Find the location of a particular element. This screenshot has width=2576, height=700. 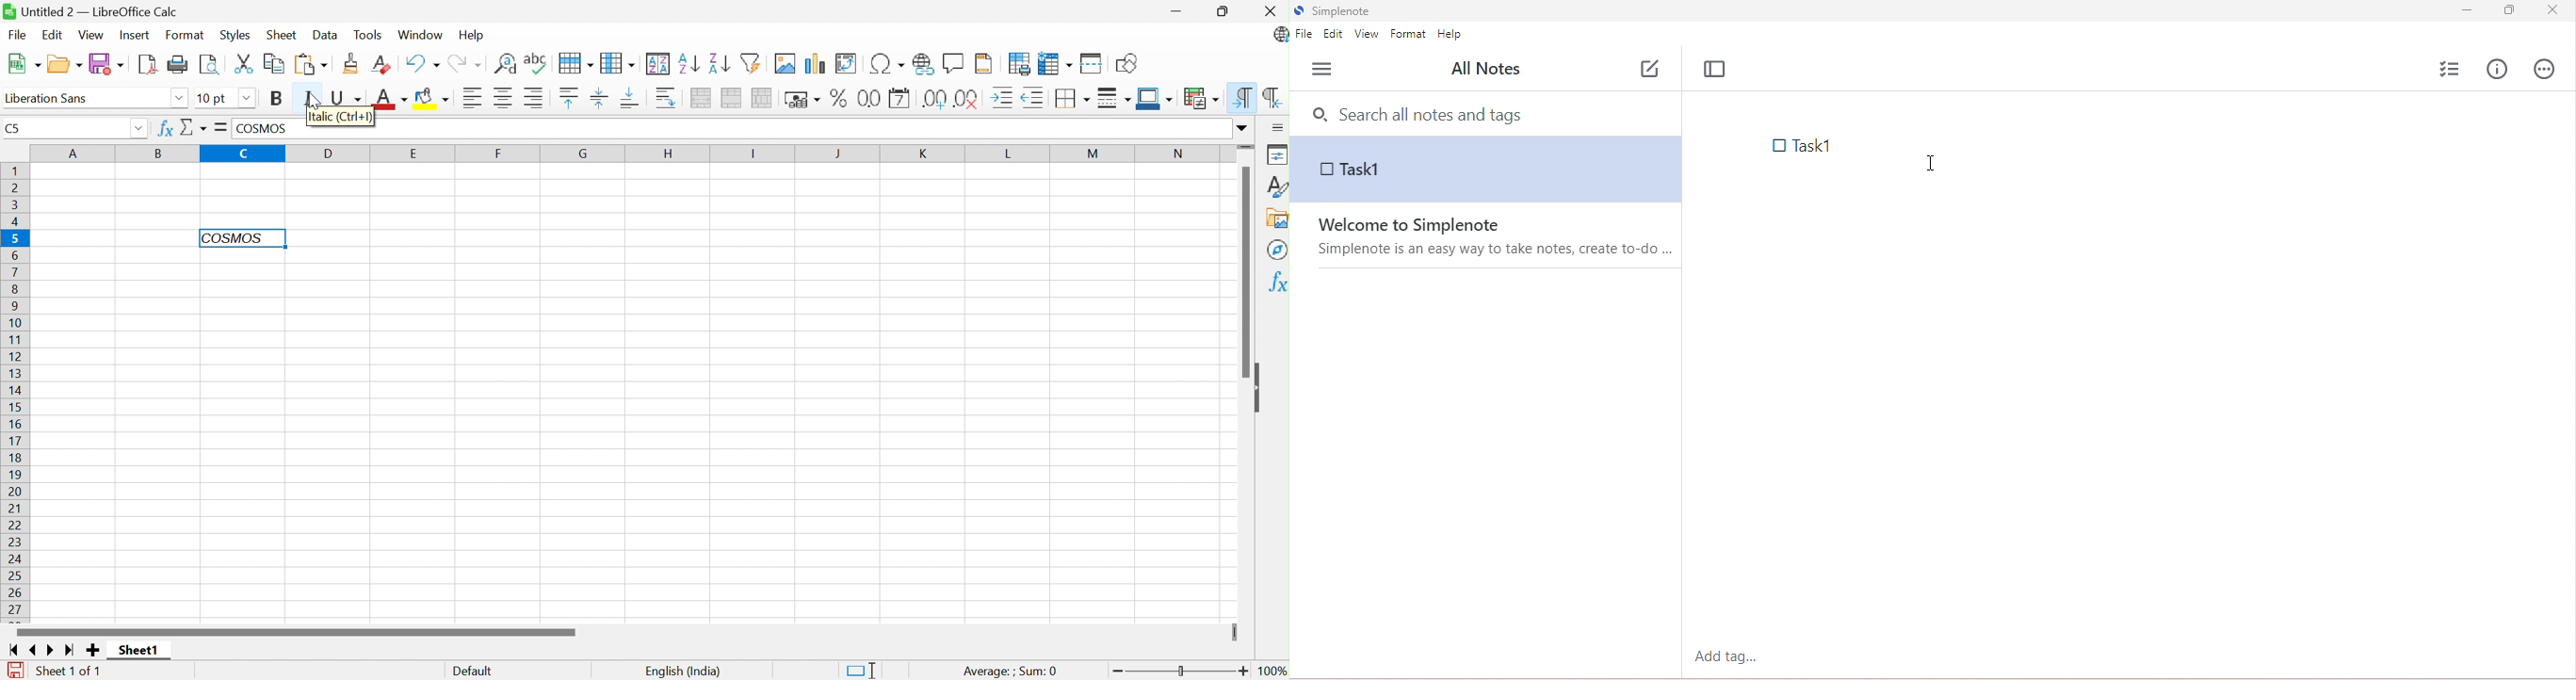

Minimize is located at coordinates (1181, 13).